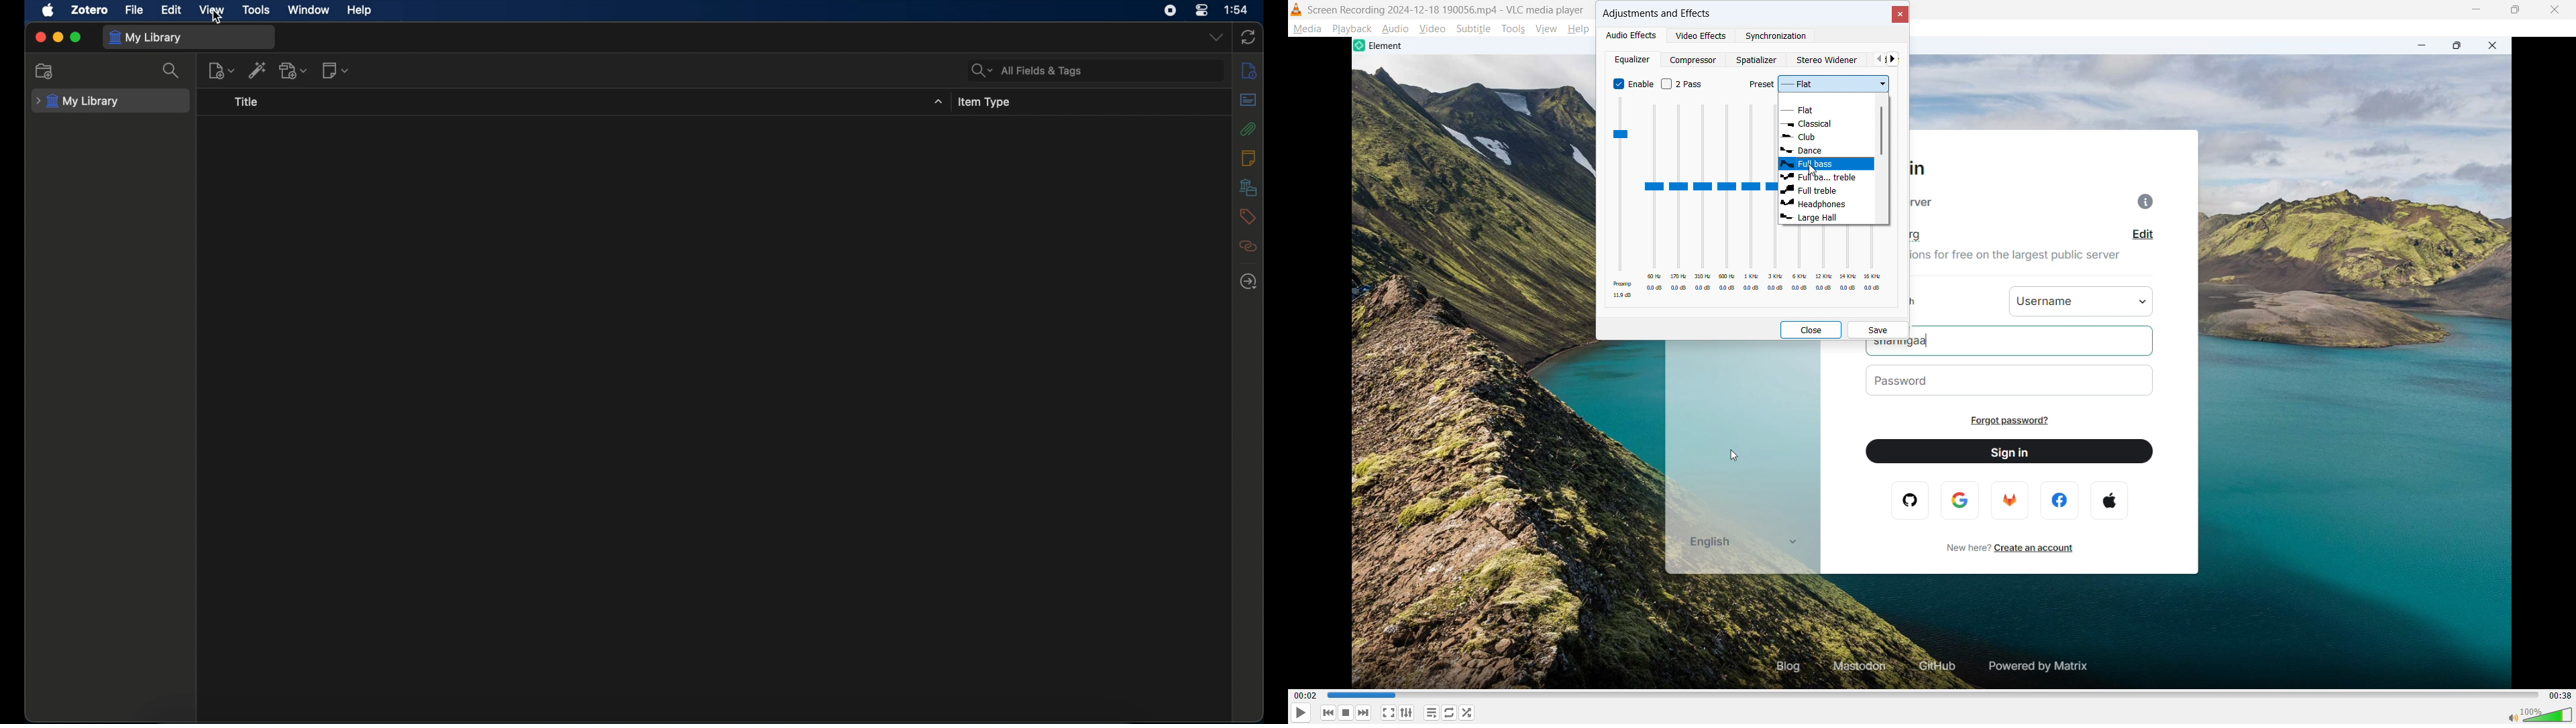 The image size is (2576, 728). Describe the element at coordinates (1898, 14) in the screenshot. I see `Close` at that location.